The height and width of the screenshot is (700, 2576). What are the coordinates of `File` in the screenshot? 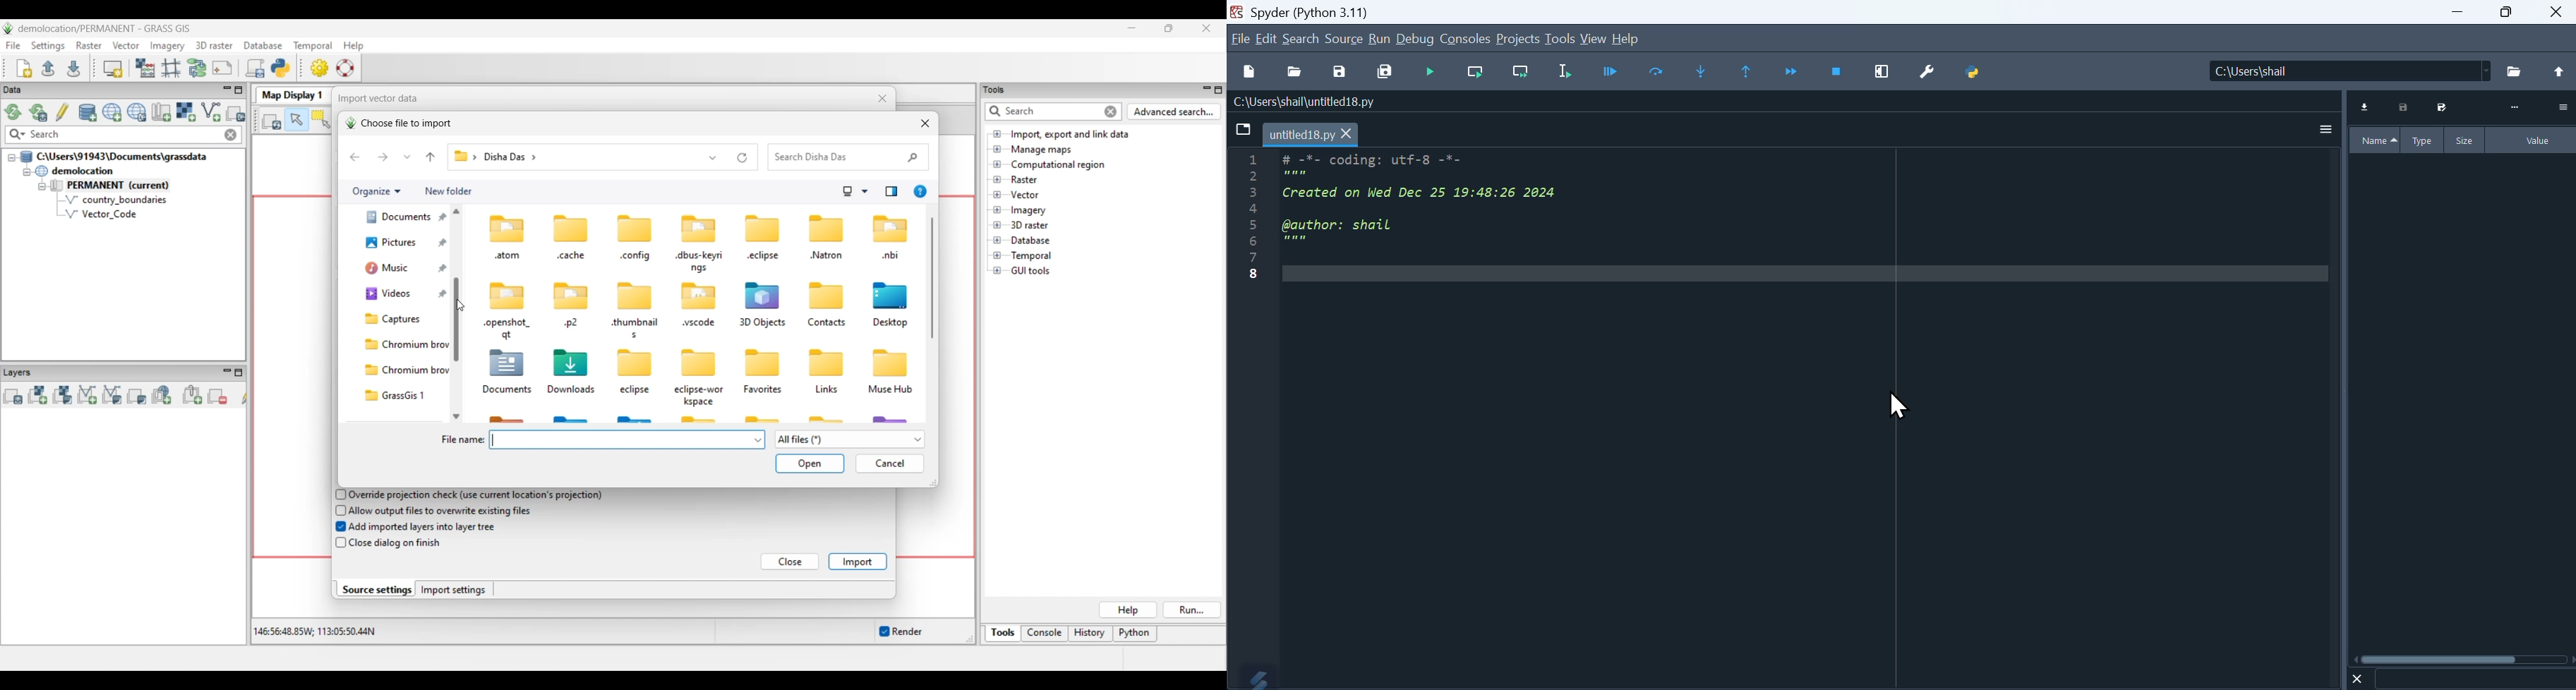 It's located at (1240, 38).